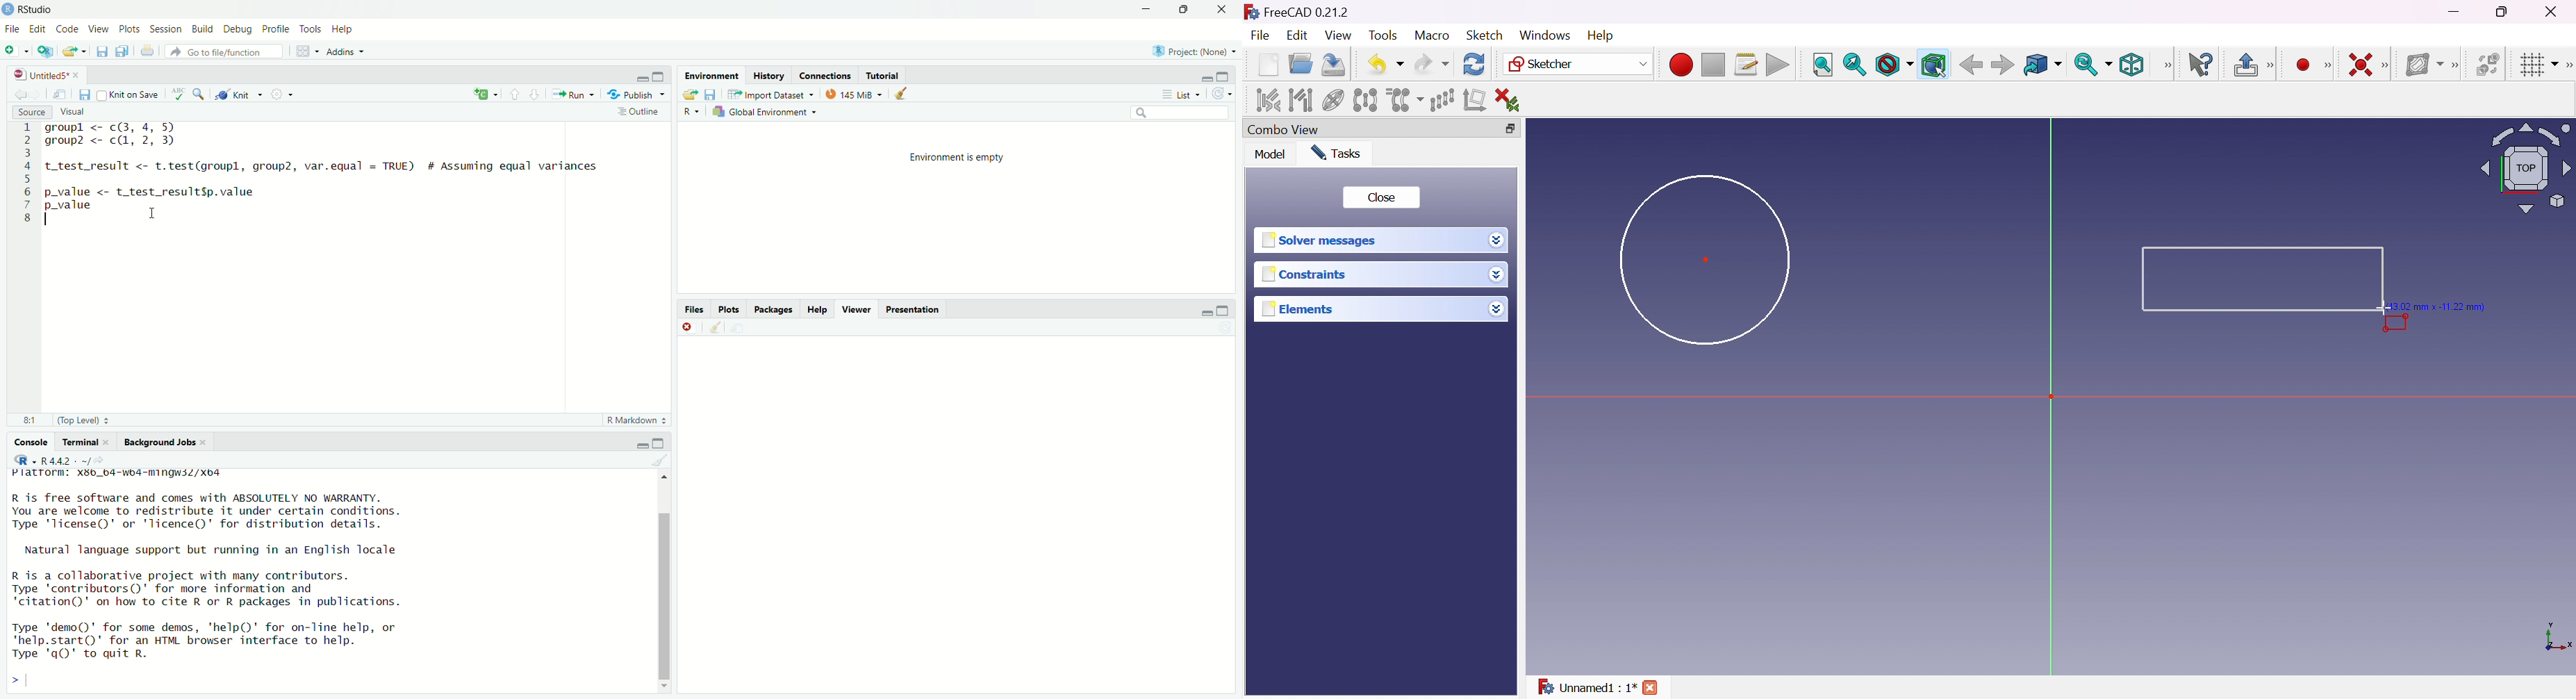  What do you see at coordinates (46, 50) in the screenshot?
I see `NEW PROJECT` at bounding box center [46, 50].